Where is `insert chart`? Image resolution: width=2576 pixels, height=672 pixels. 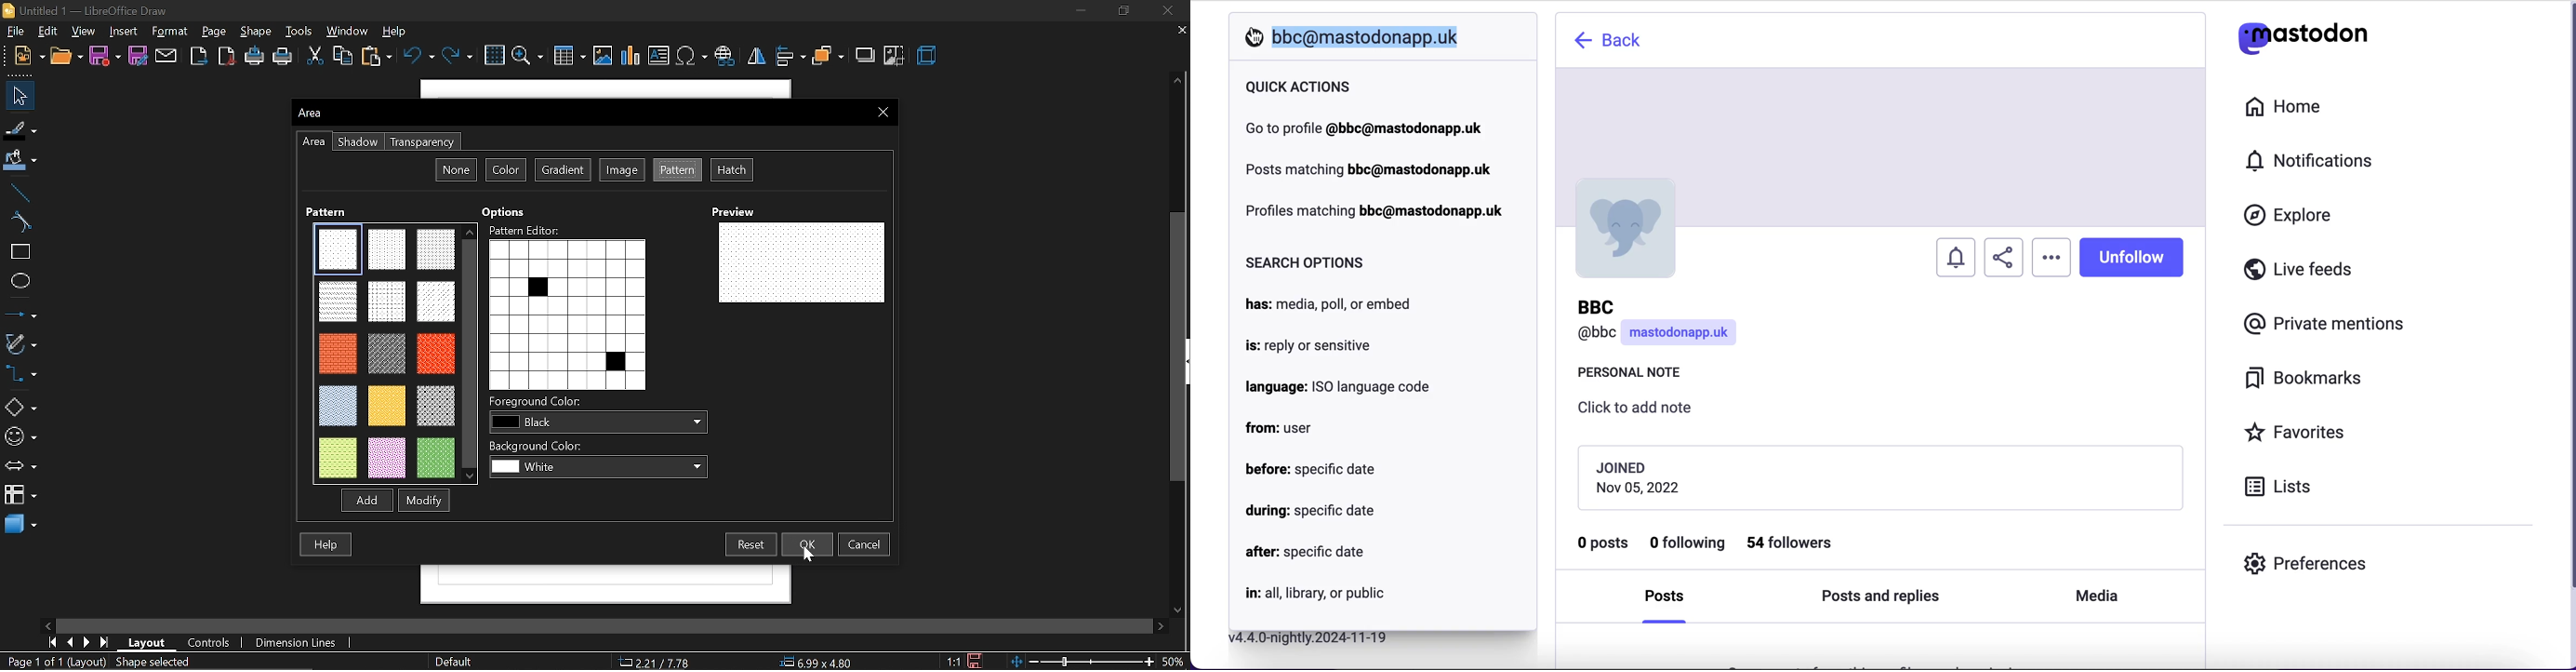 insert chart is located at coordinates (631, 57).